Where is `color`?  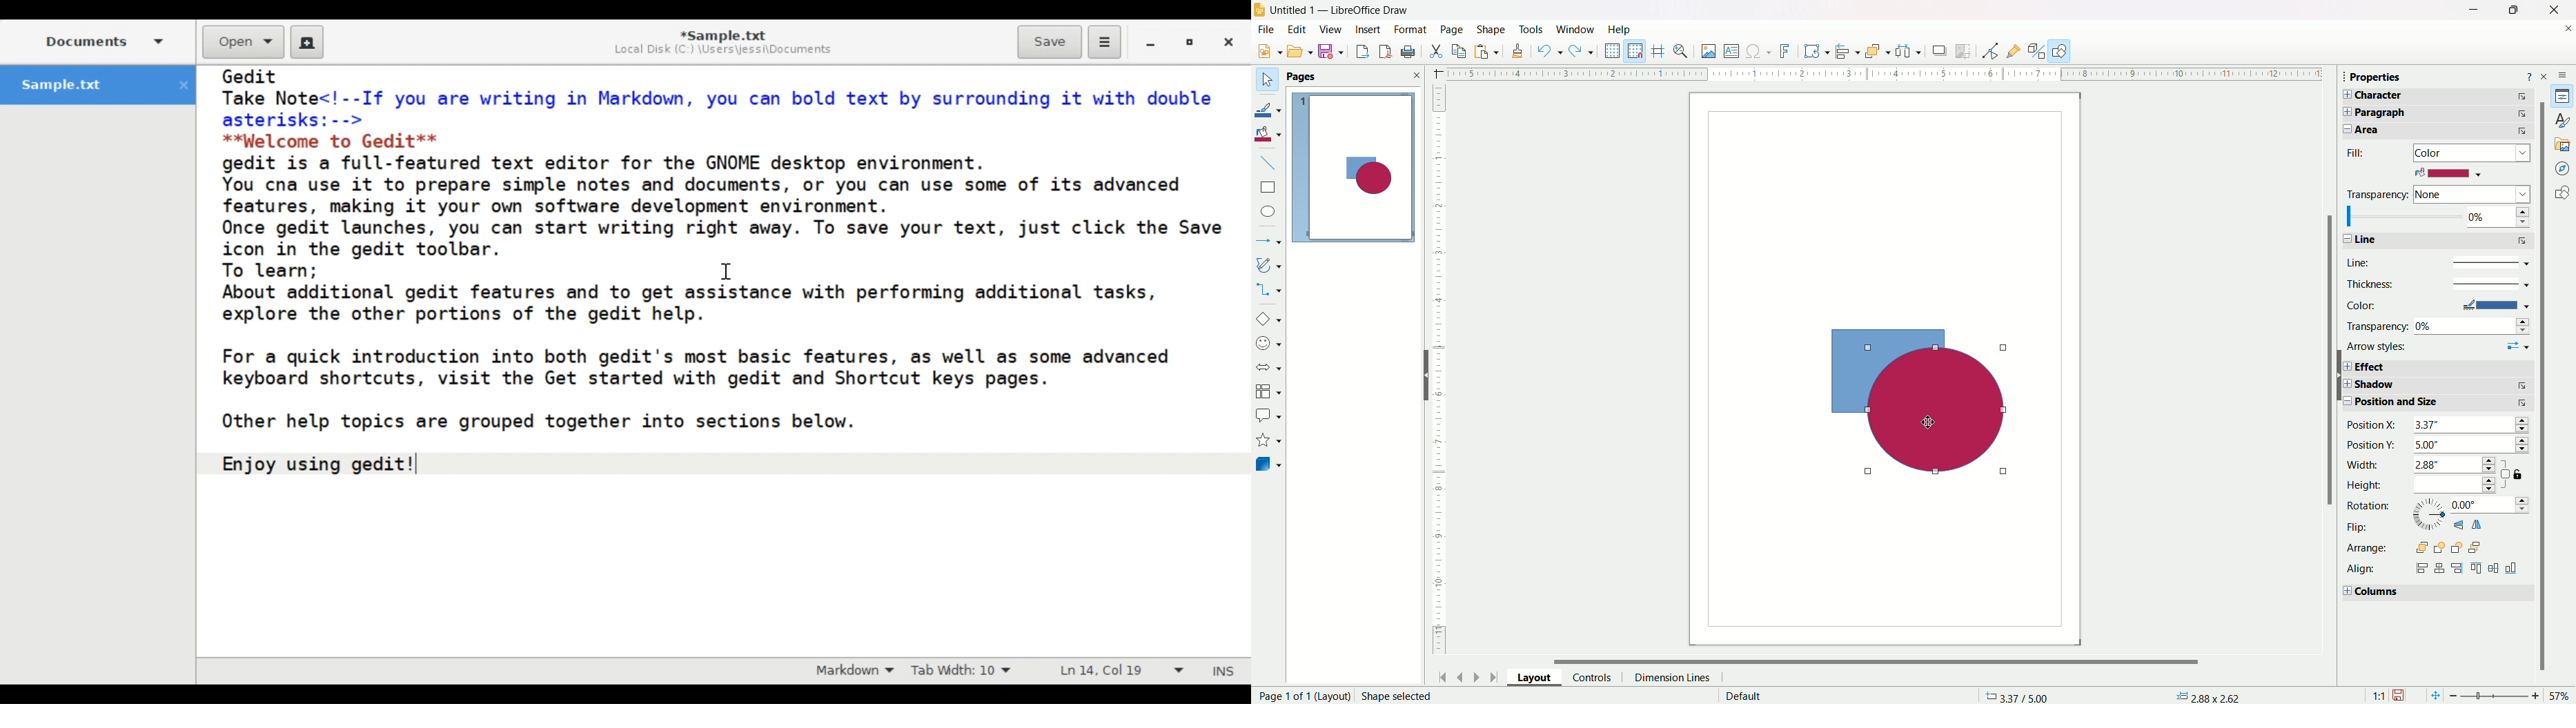 color is located at coordinates (2437, 305).